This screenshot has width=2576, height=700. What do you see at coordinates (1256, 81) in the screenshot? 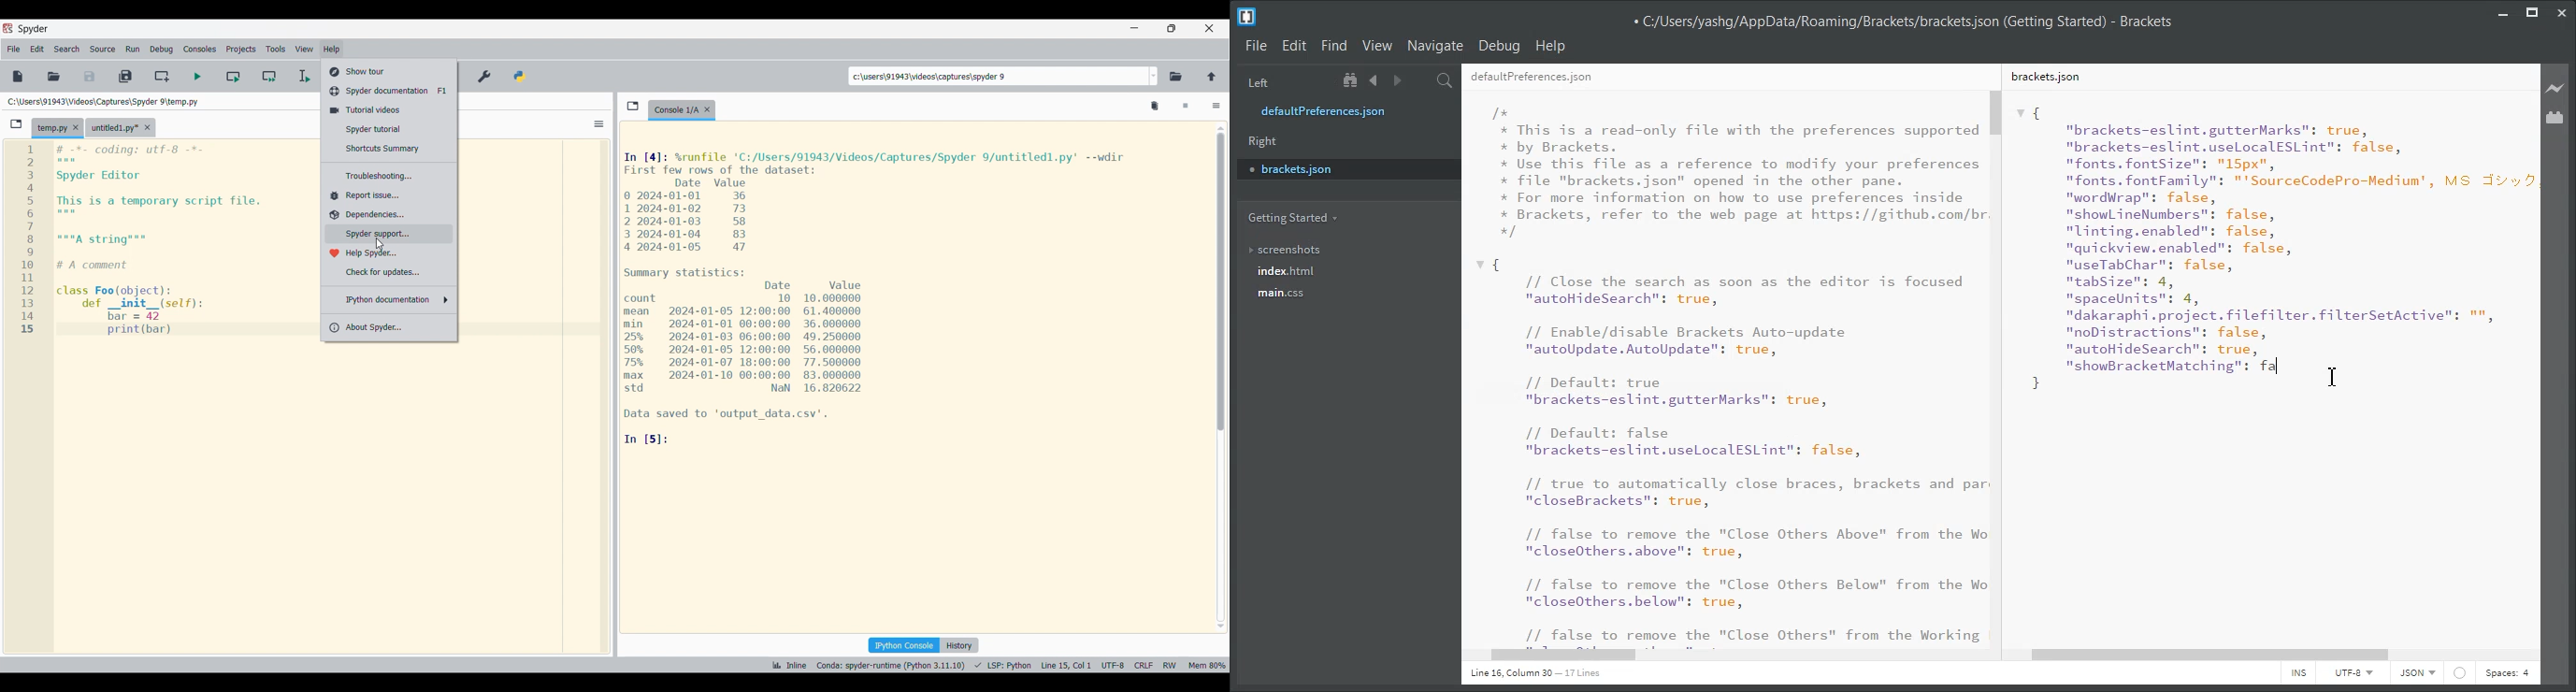
I see `Left` at bounding box center [1256, 81].